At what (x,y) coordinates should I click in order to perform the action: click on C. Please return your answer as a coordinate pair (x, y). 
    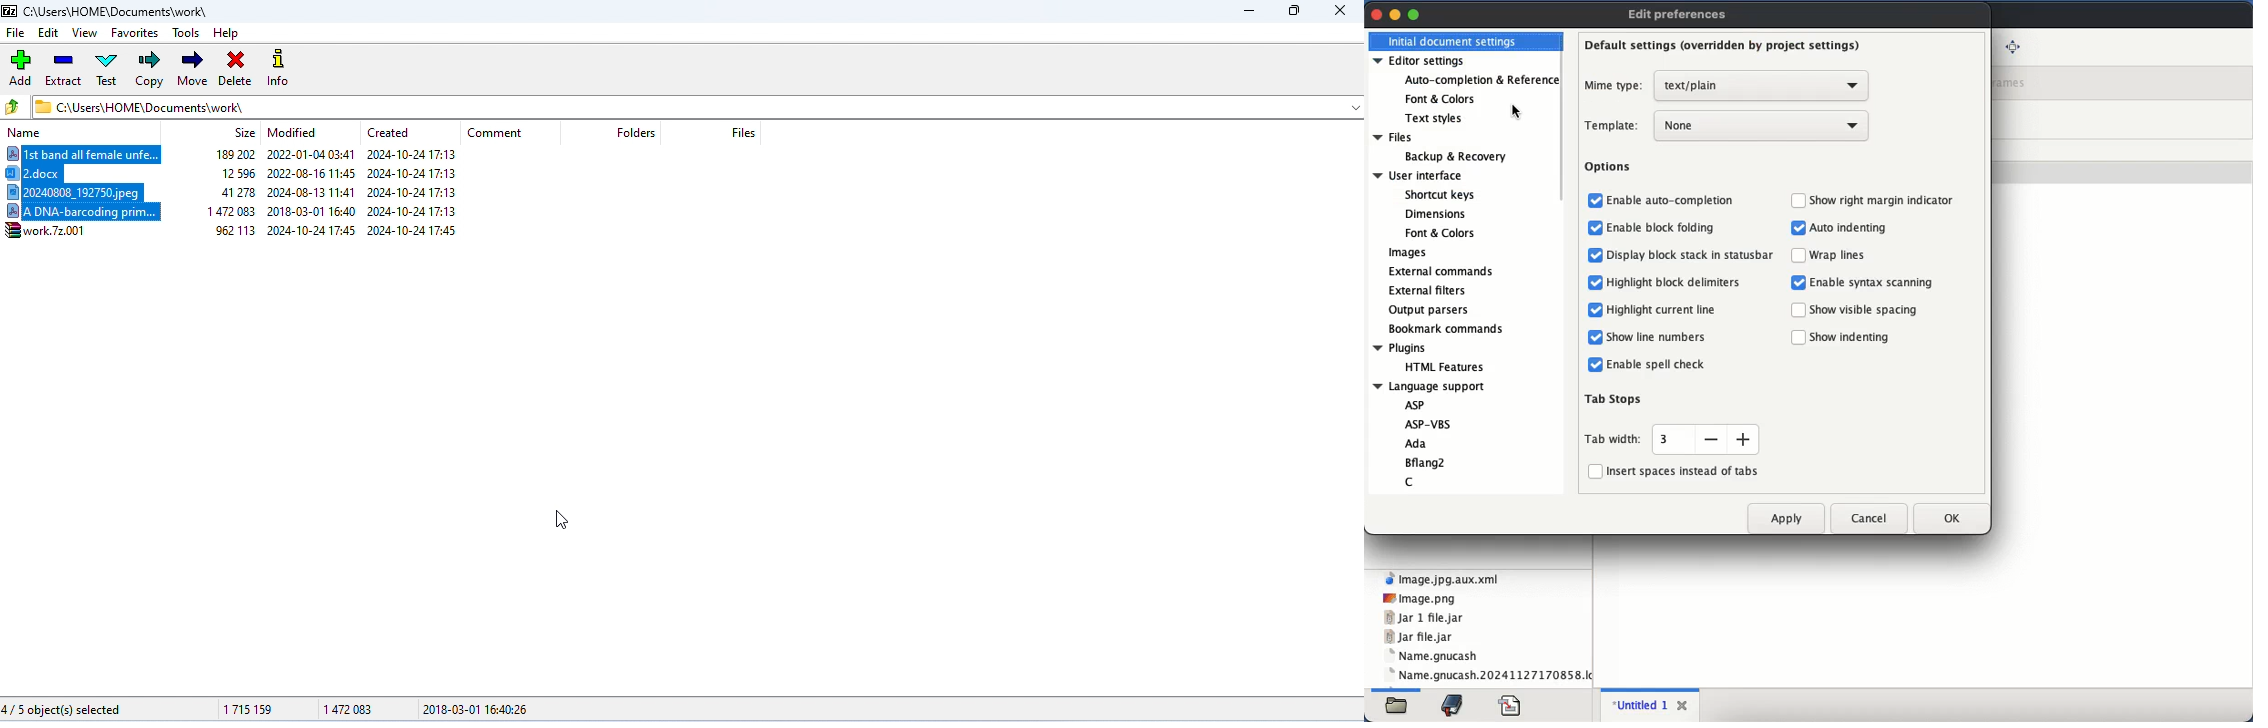
    Looking at the image, I should click on (1410, 481).